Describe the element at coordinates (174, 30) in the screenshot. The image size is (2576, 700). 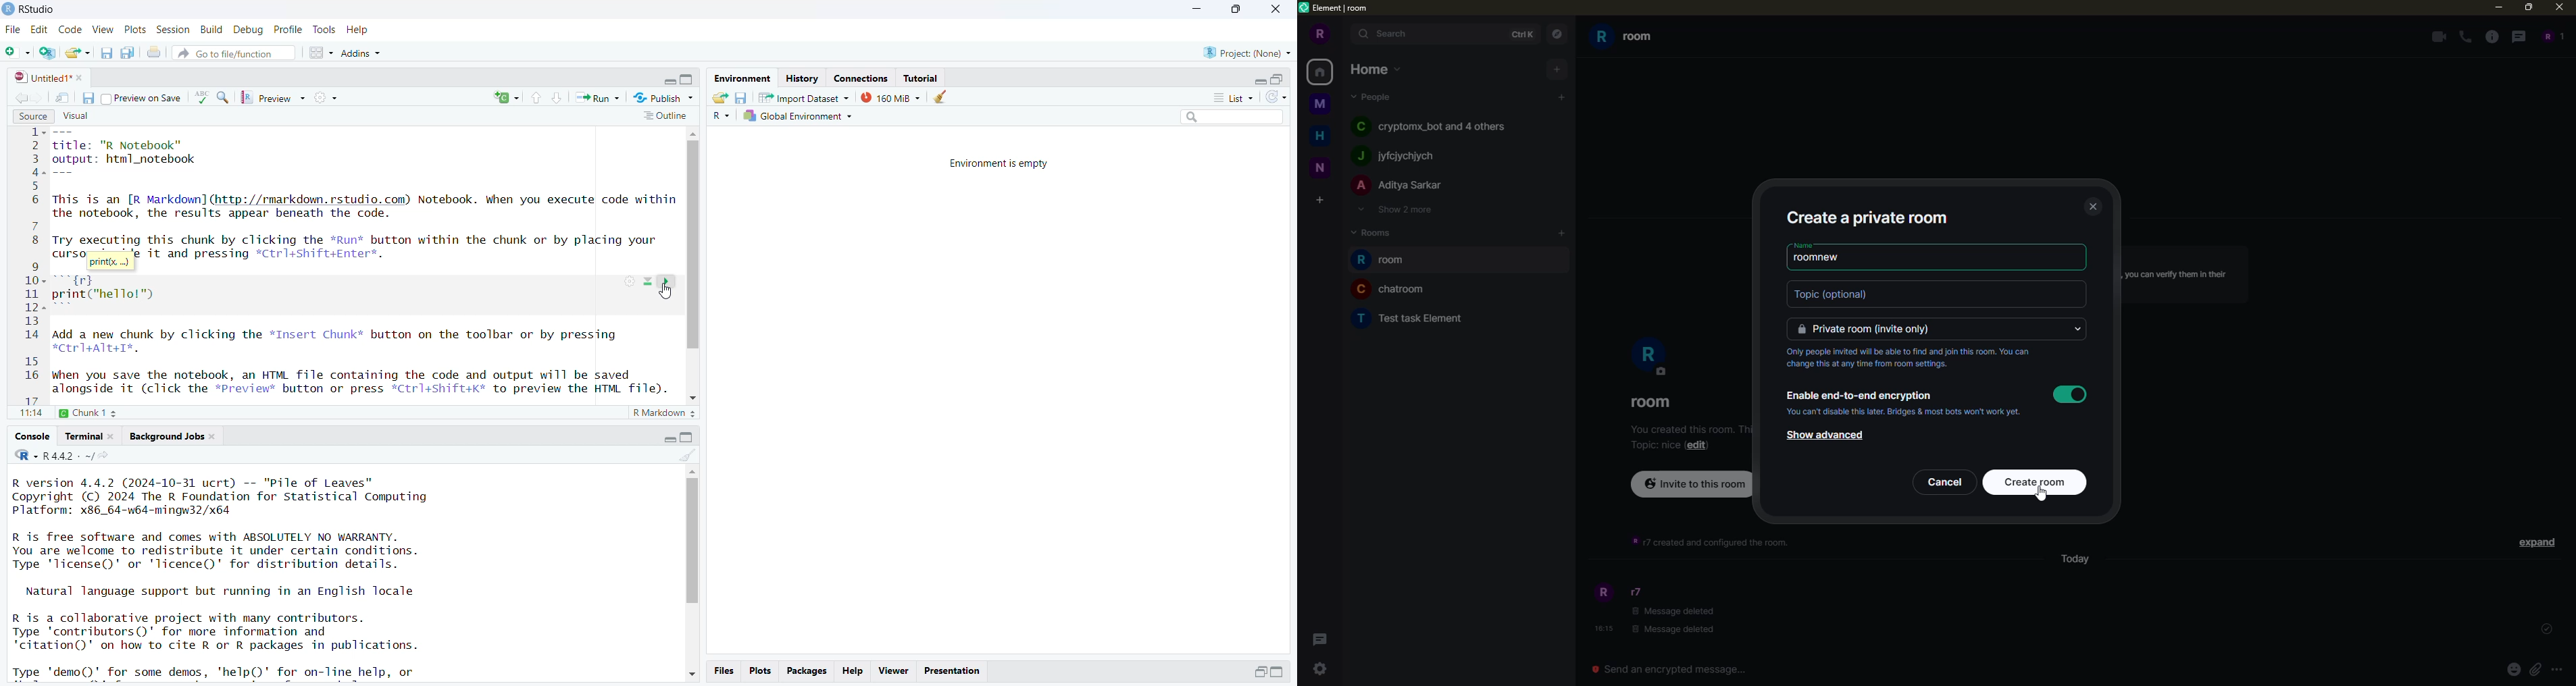
I see `session` at that location.